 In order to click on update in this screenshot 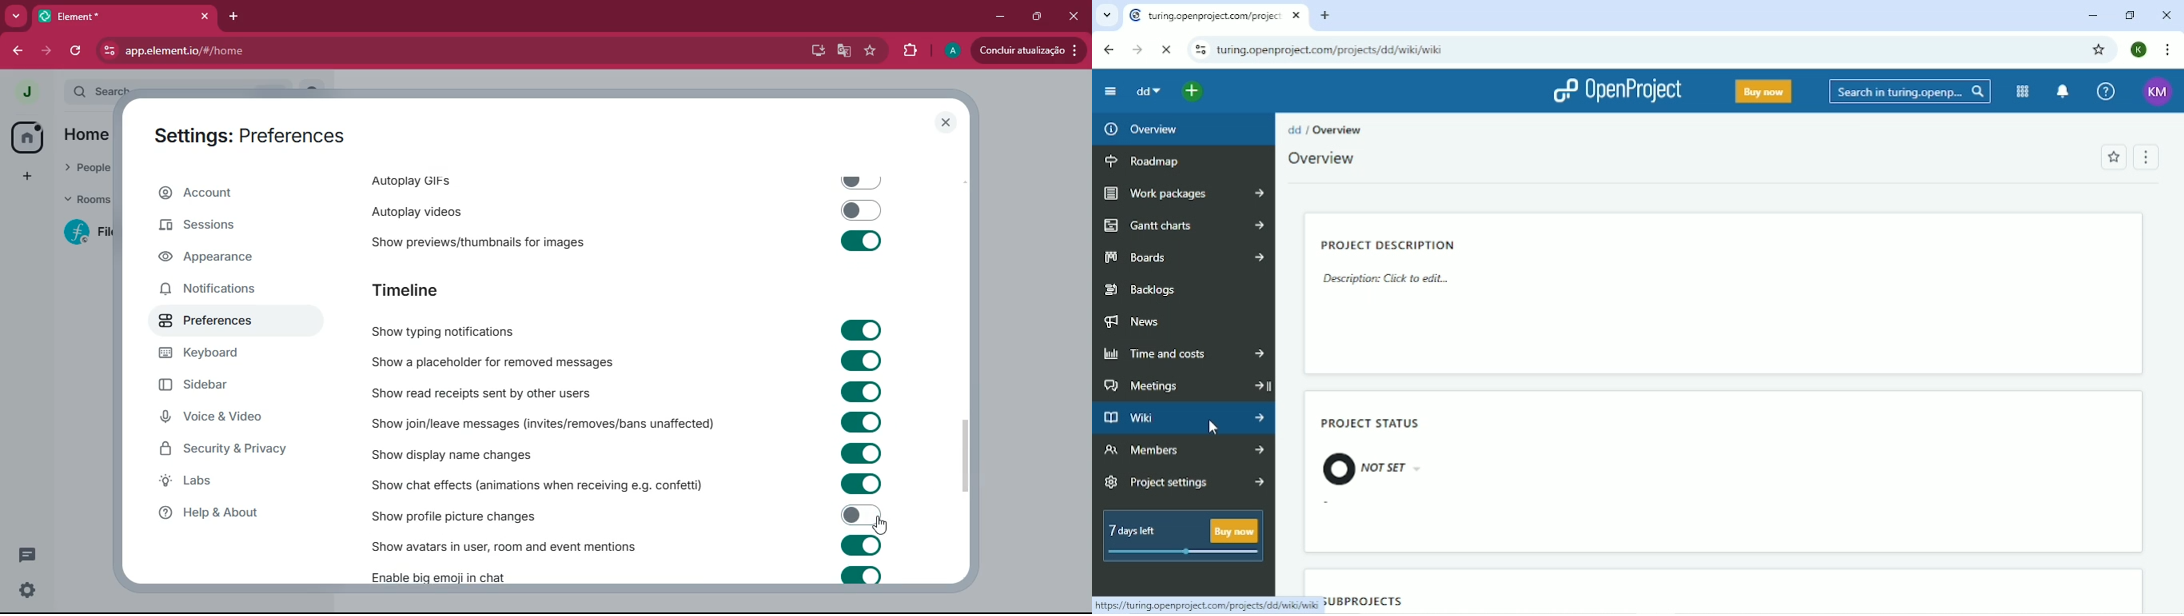, I will do `click(1032, 51)`.